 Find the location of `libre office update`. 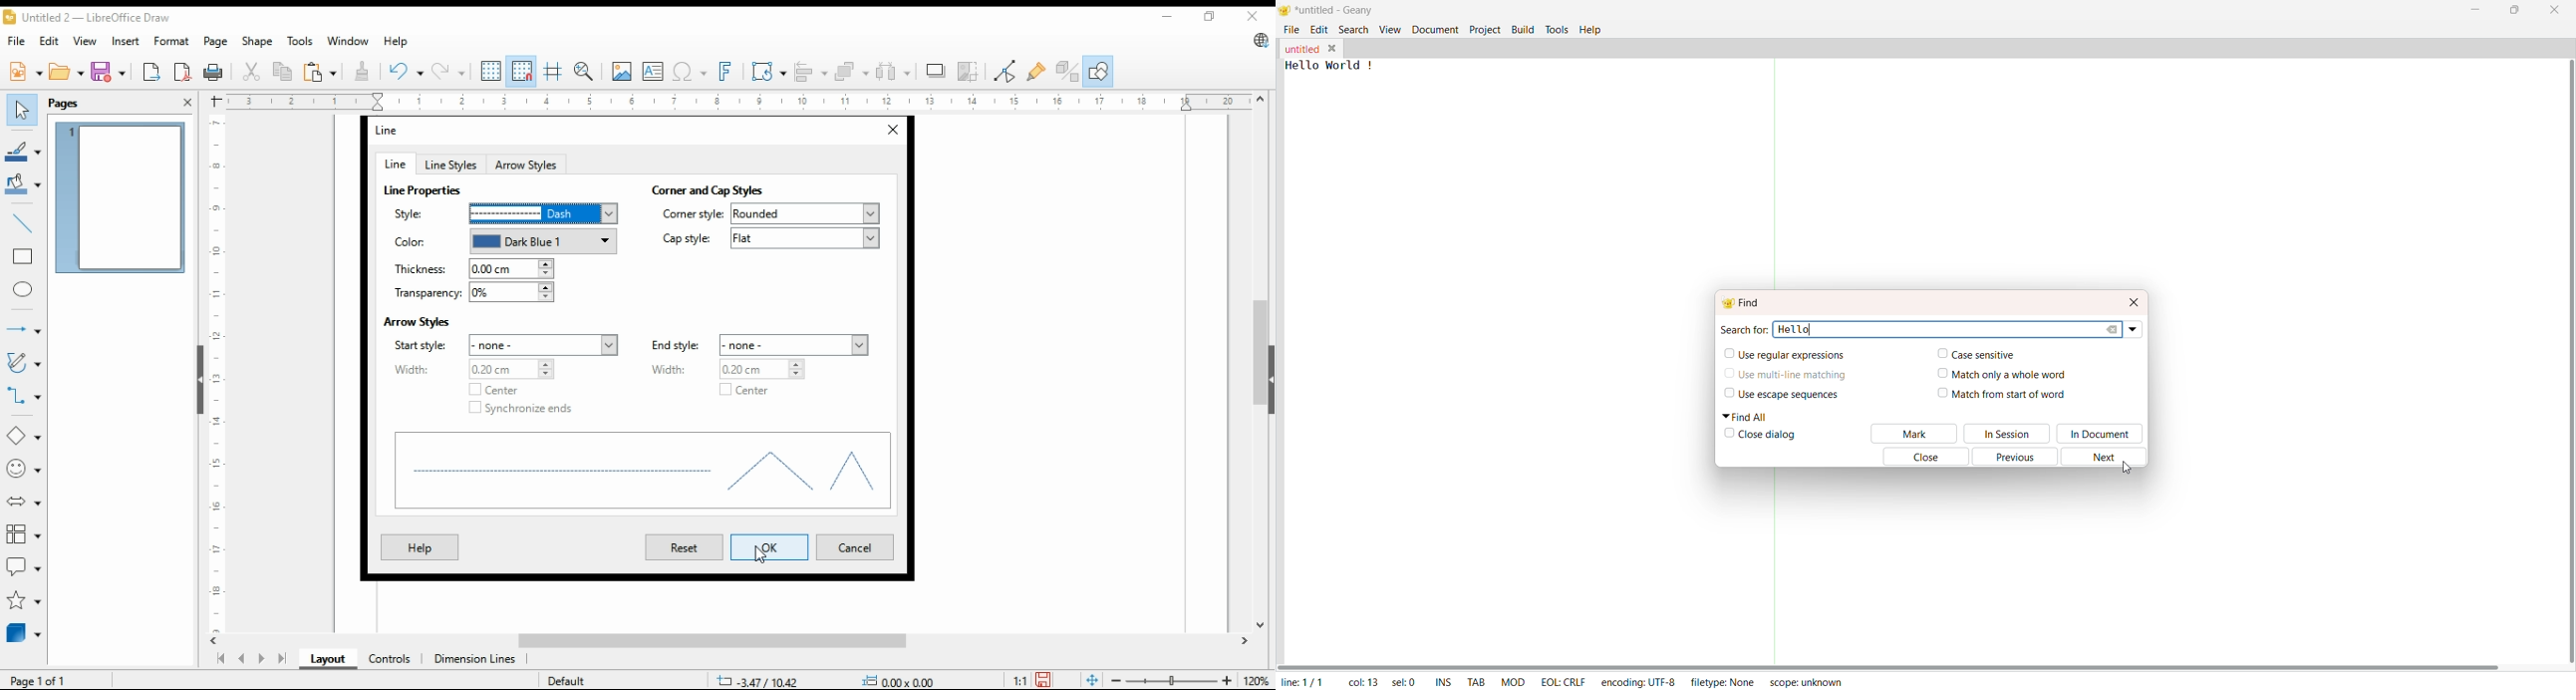

libre office update is located at coordinates (1260, 40).